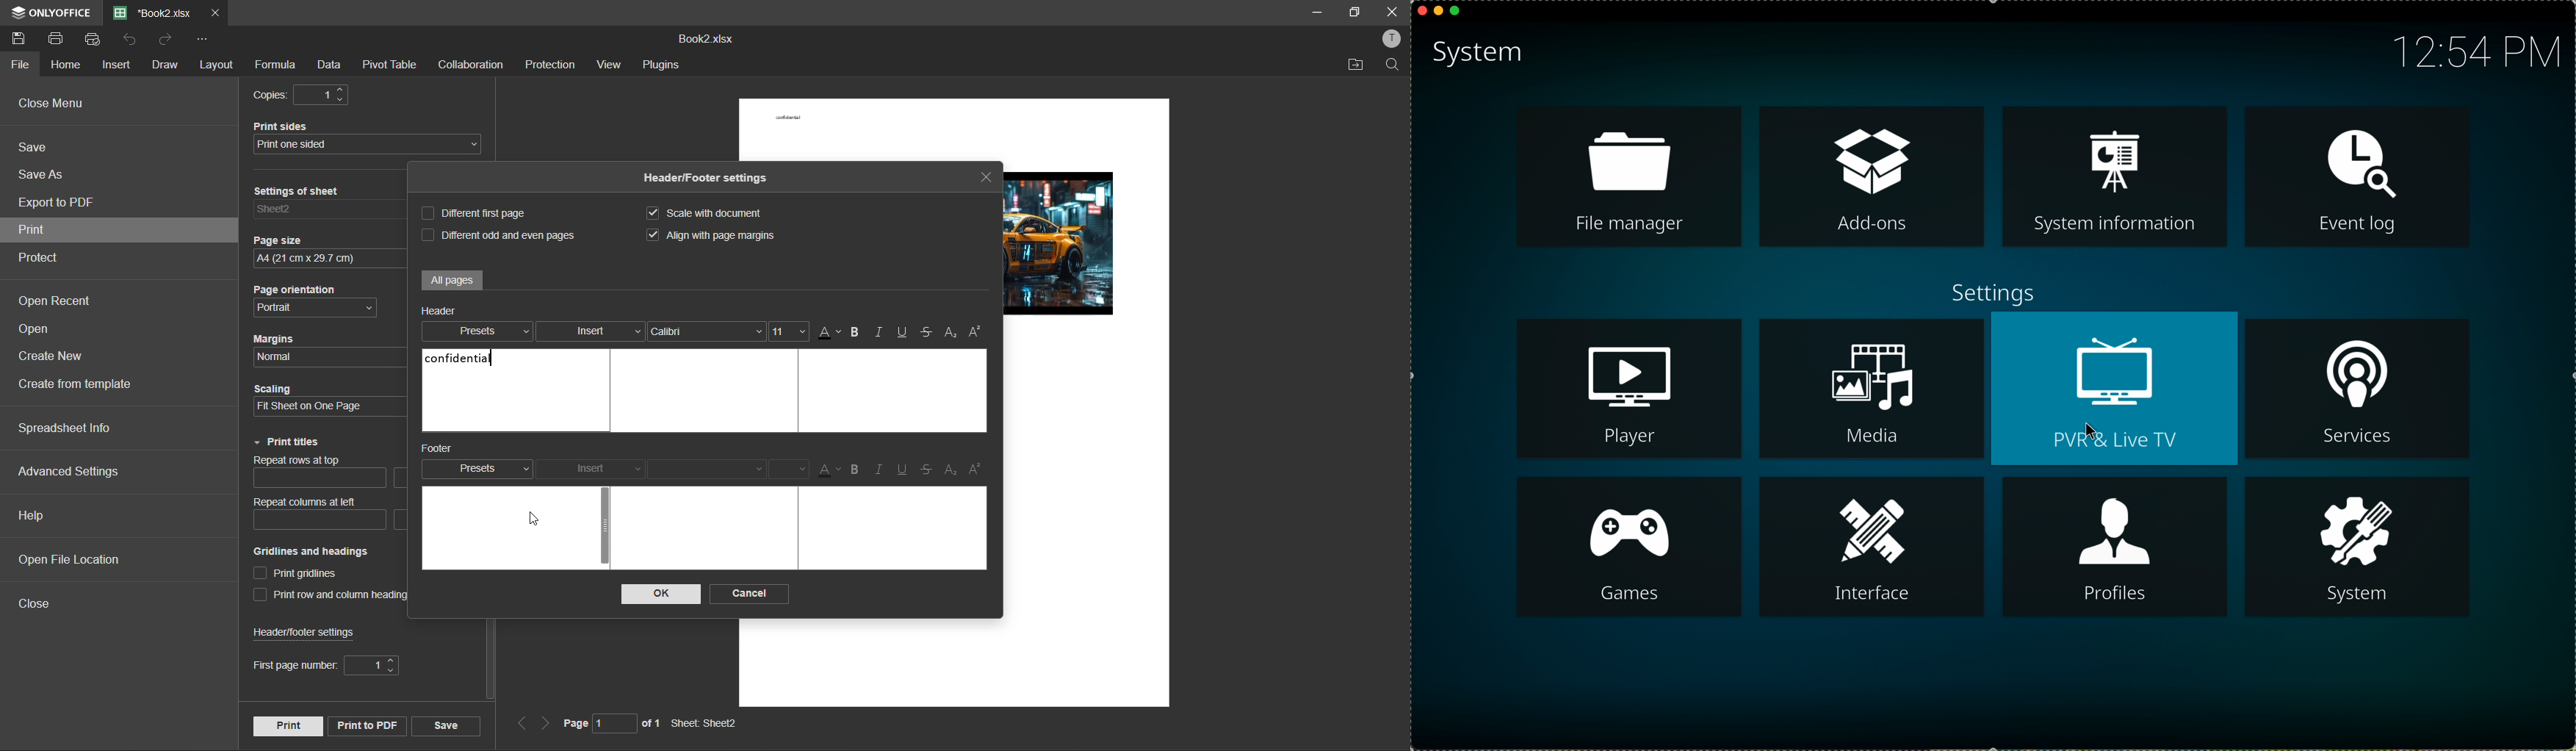 The width and height of the screenshot is (2576, 756). What do you see at coordinates (135, 42) in the screenshot?
I see `undo` at bounding box center [135, 42].